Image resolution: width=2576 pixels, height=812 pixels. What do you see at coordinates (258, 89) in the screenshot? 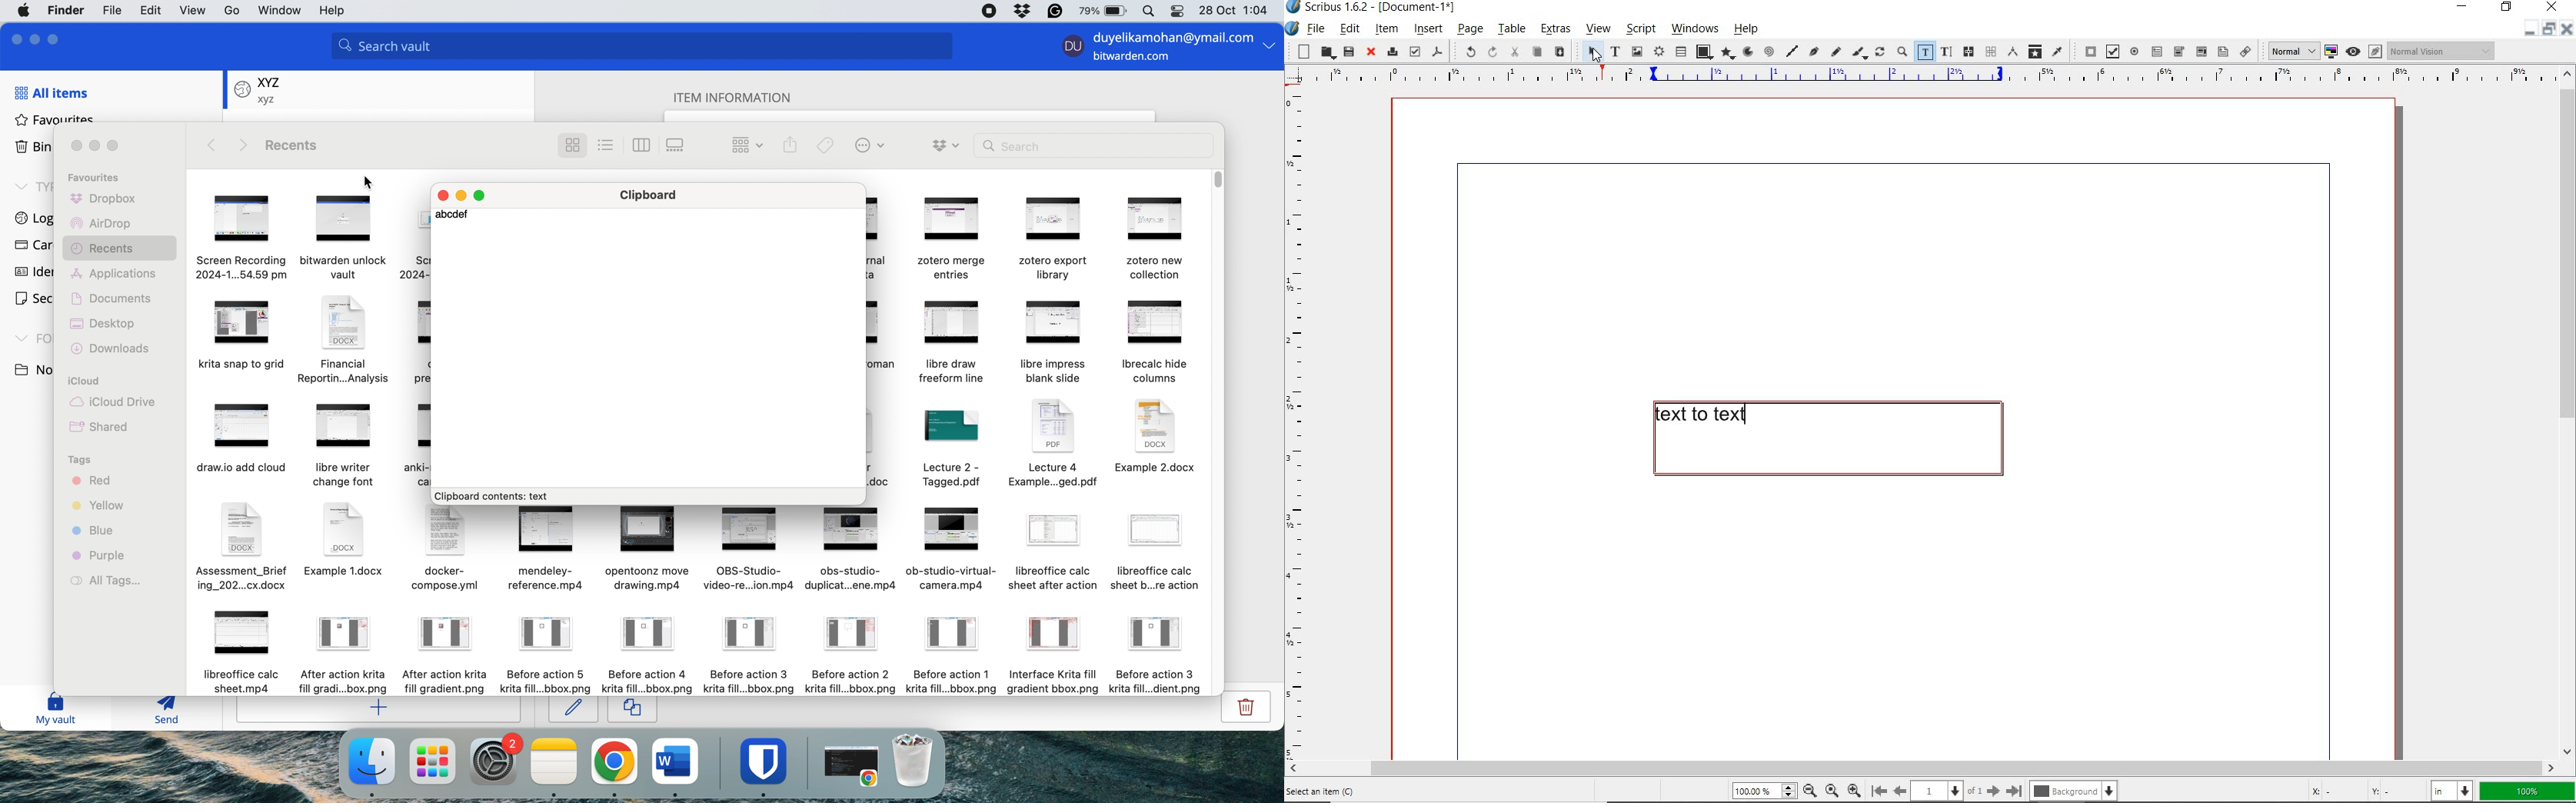
I see `saved password` at bounding box center [258, 89].